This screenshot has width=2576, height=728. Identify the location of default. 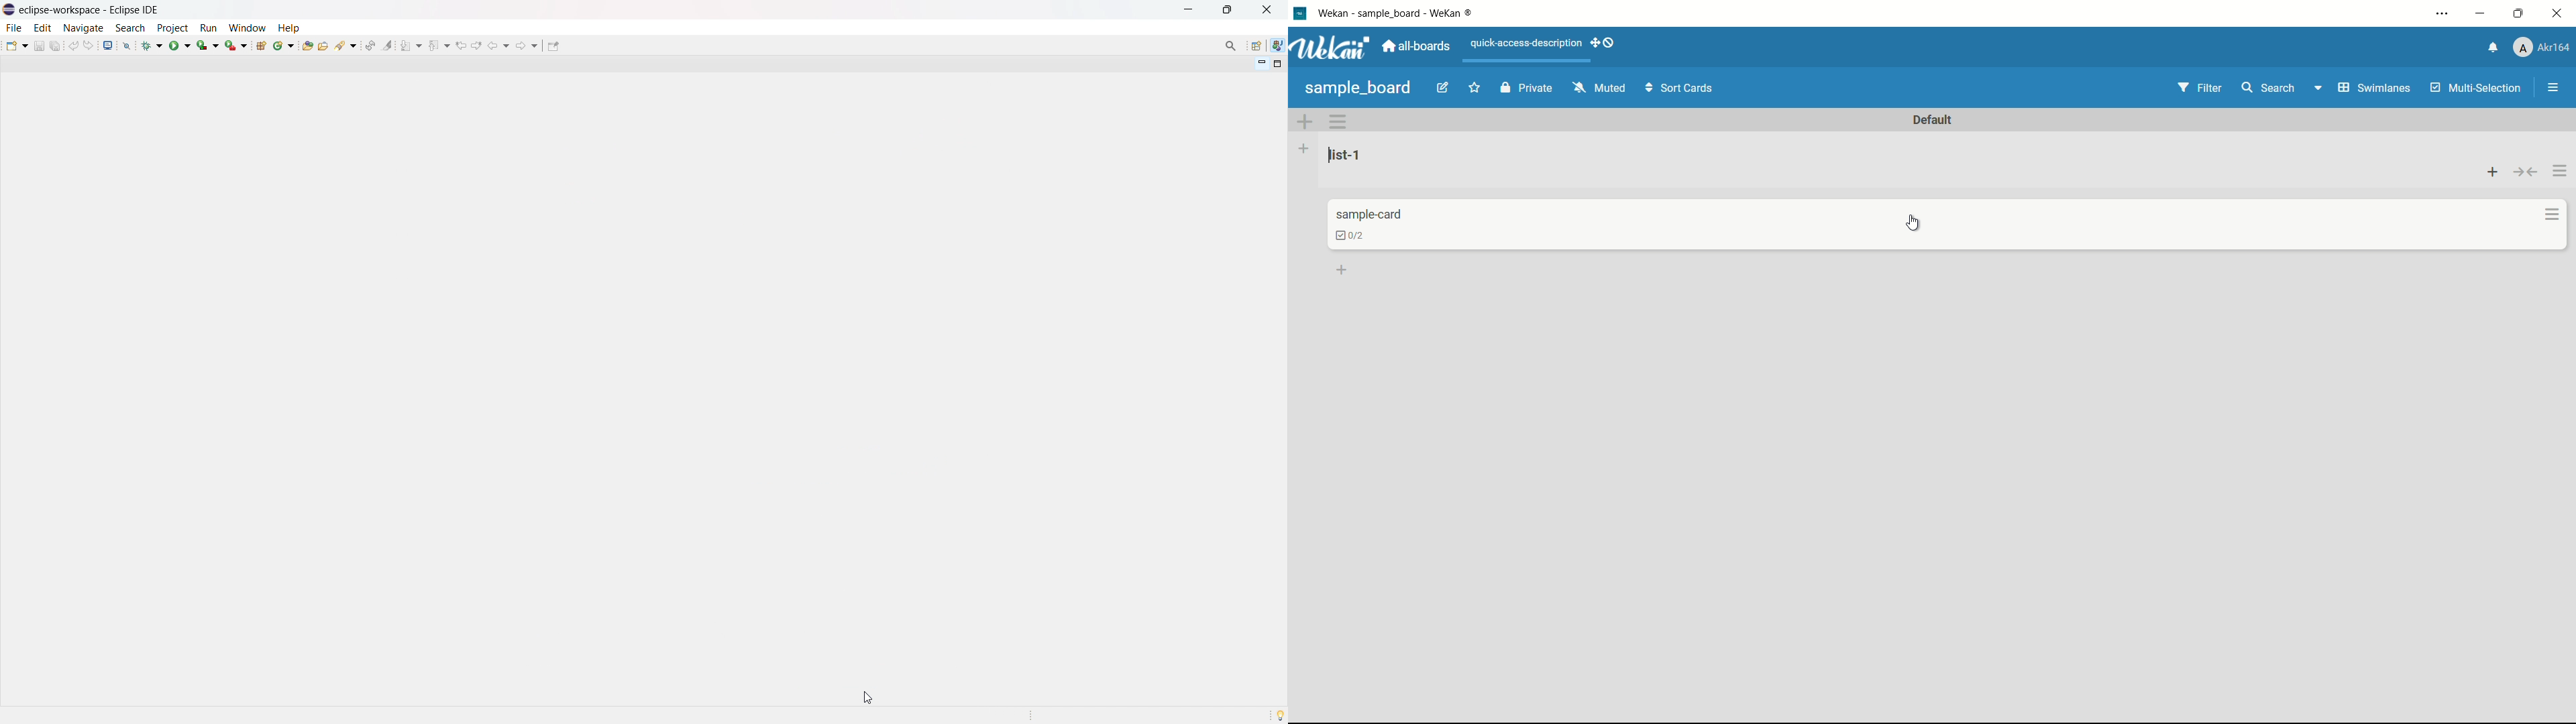
(1933, 120).